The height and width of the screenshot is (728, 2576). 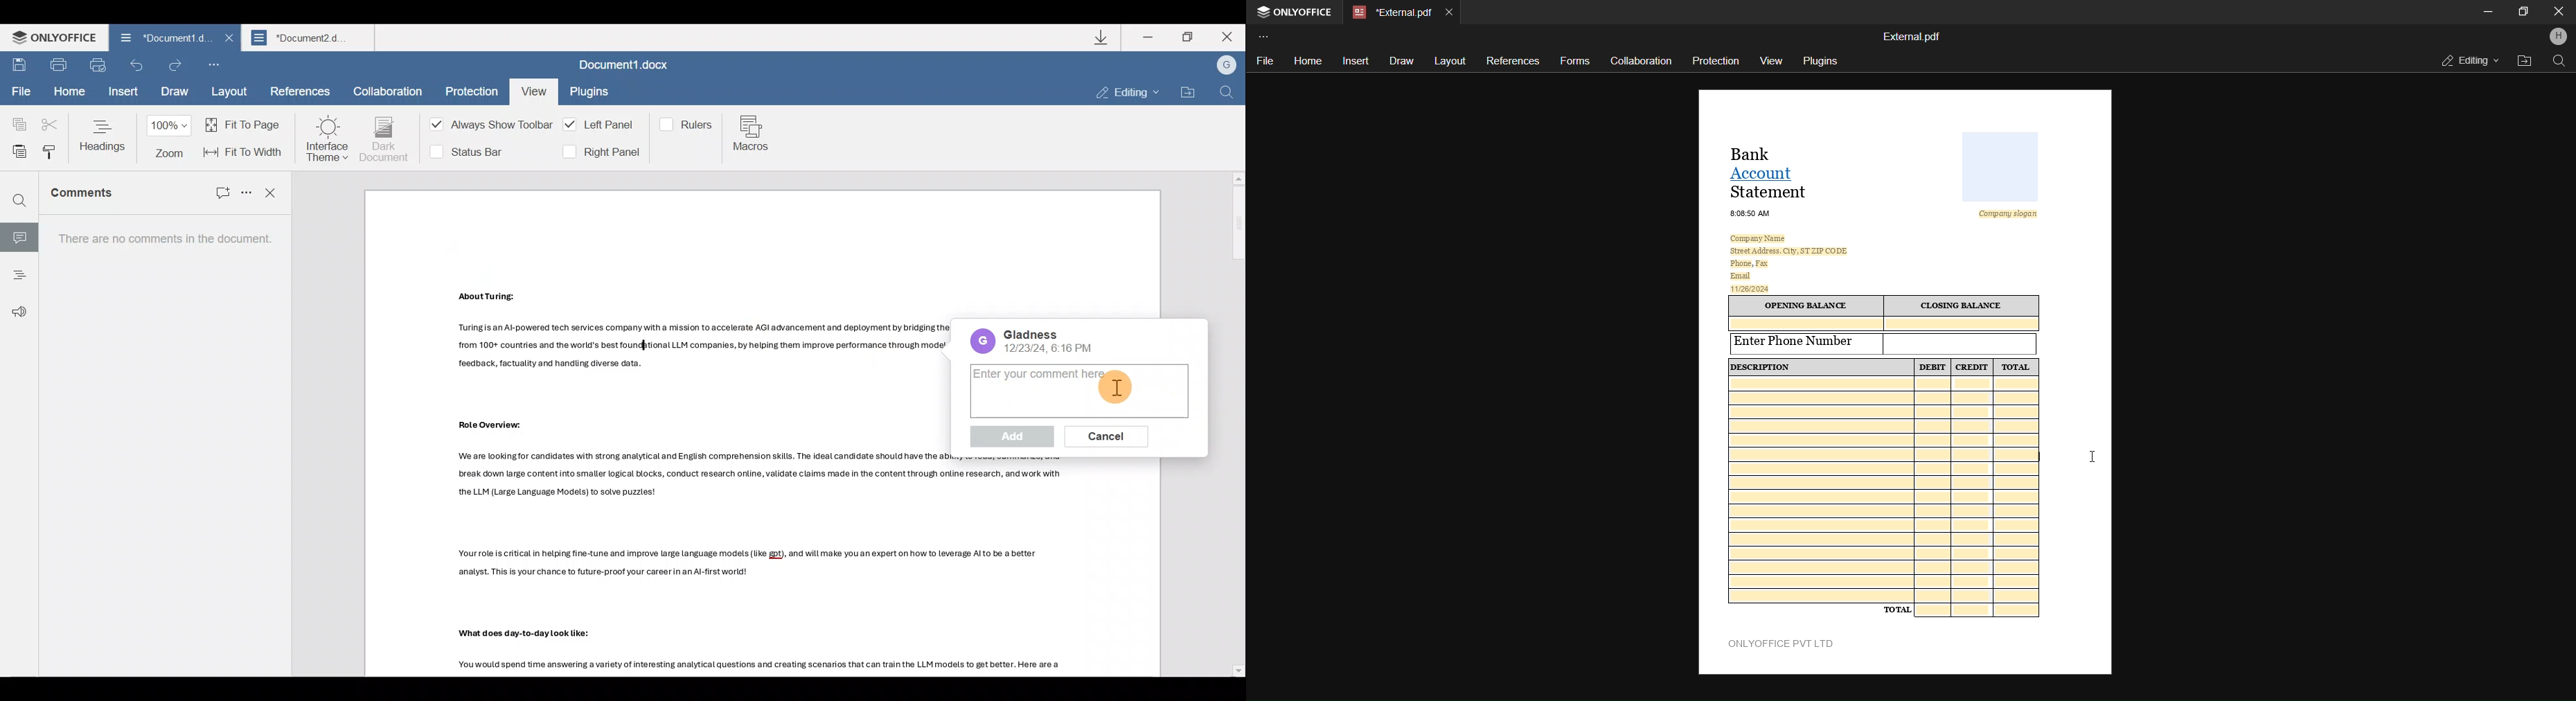 What do you see at coordinates (1749, 264) in the screenshot?
I see `‘Phone, Fax` at bounding box center [1749, 264].